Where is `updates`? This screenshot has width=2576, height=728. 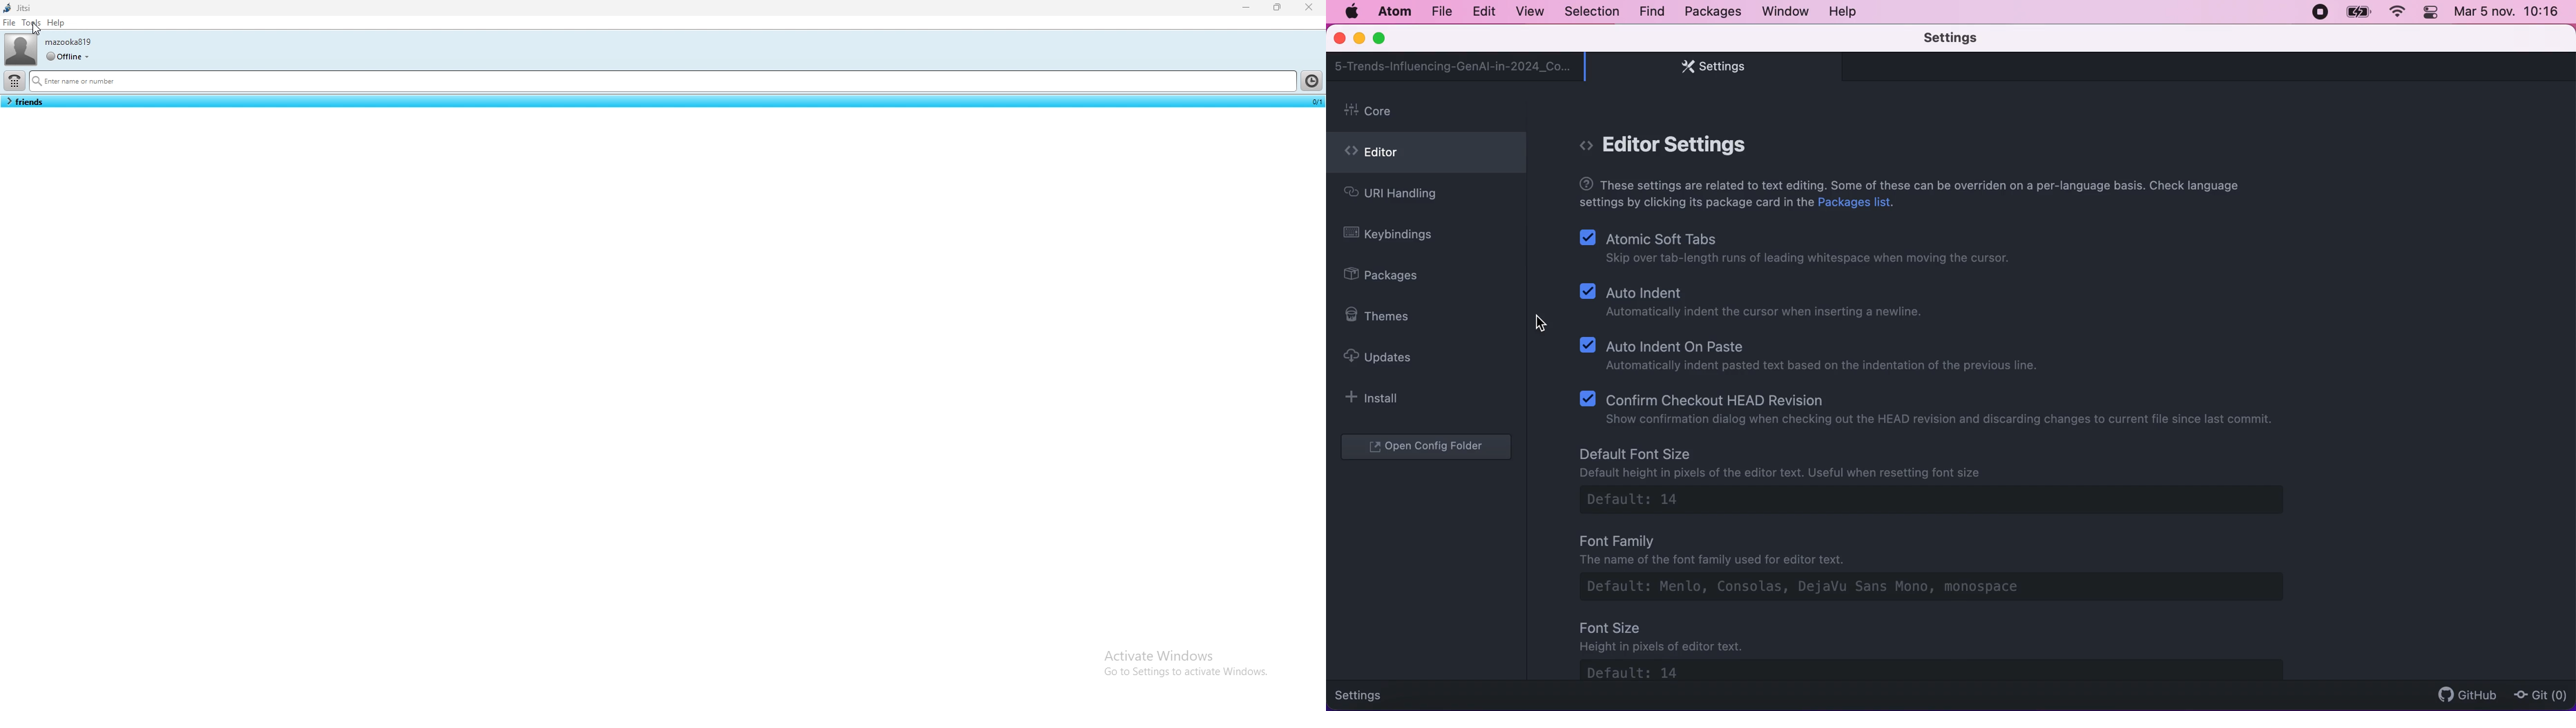
updates is located at coordinates (1387, 356).